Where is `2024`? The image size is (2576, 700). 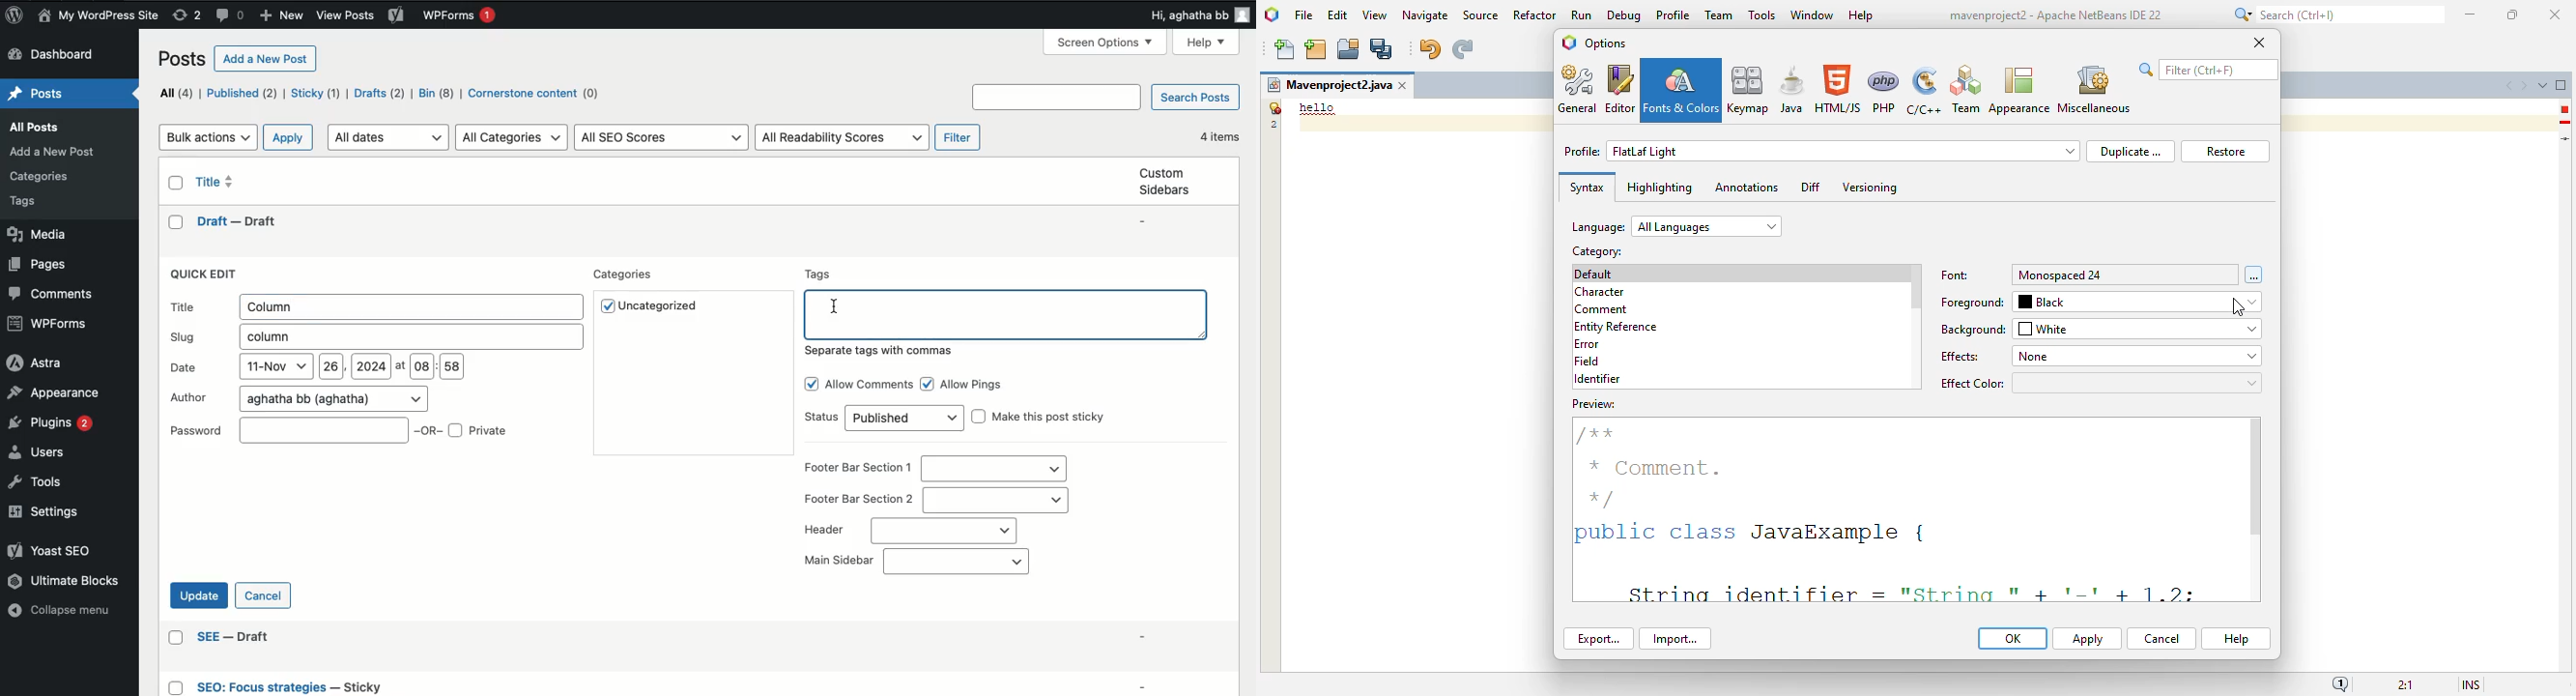 2024 is located at coordinates (371, 365).